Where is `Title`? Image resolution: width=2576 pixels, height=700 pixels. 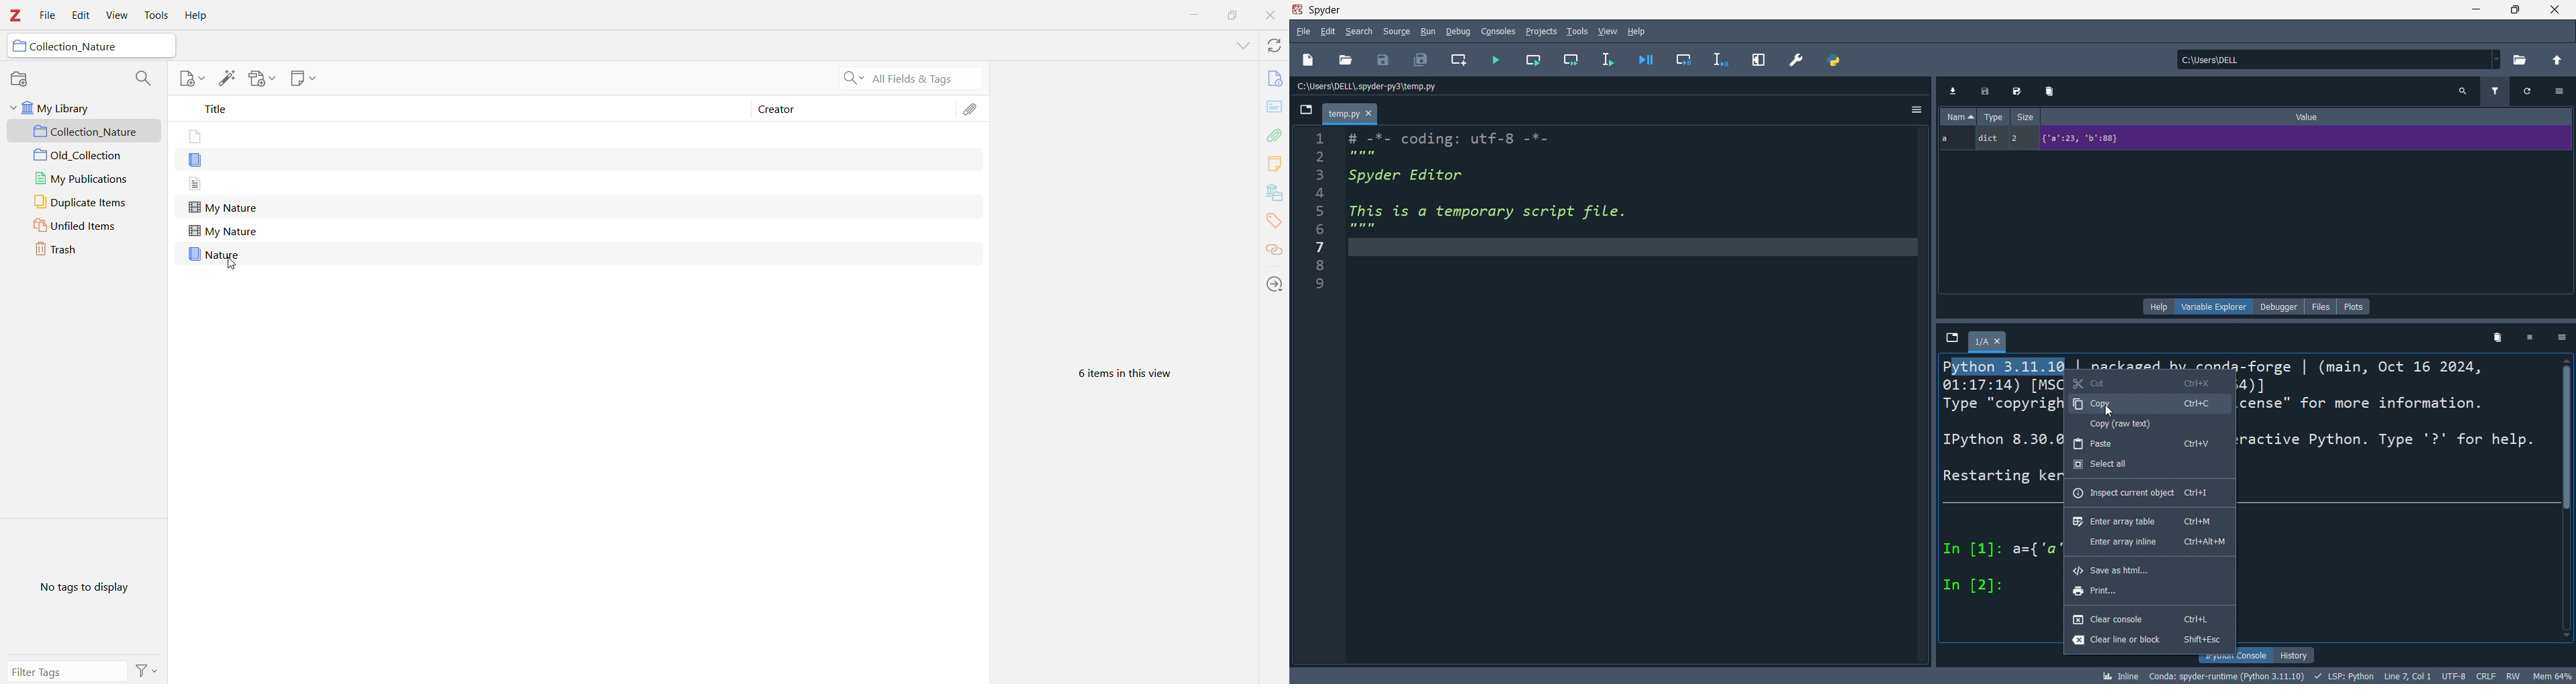 Title is located at coordinates (457, 108).